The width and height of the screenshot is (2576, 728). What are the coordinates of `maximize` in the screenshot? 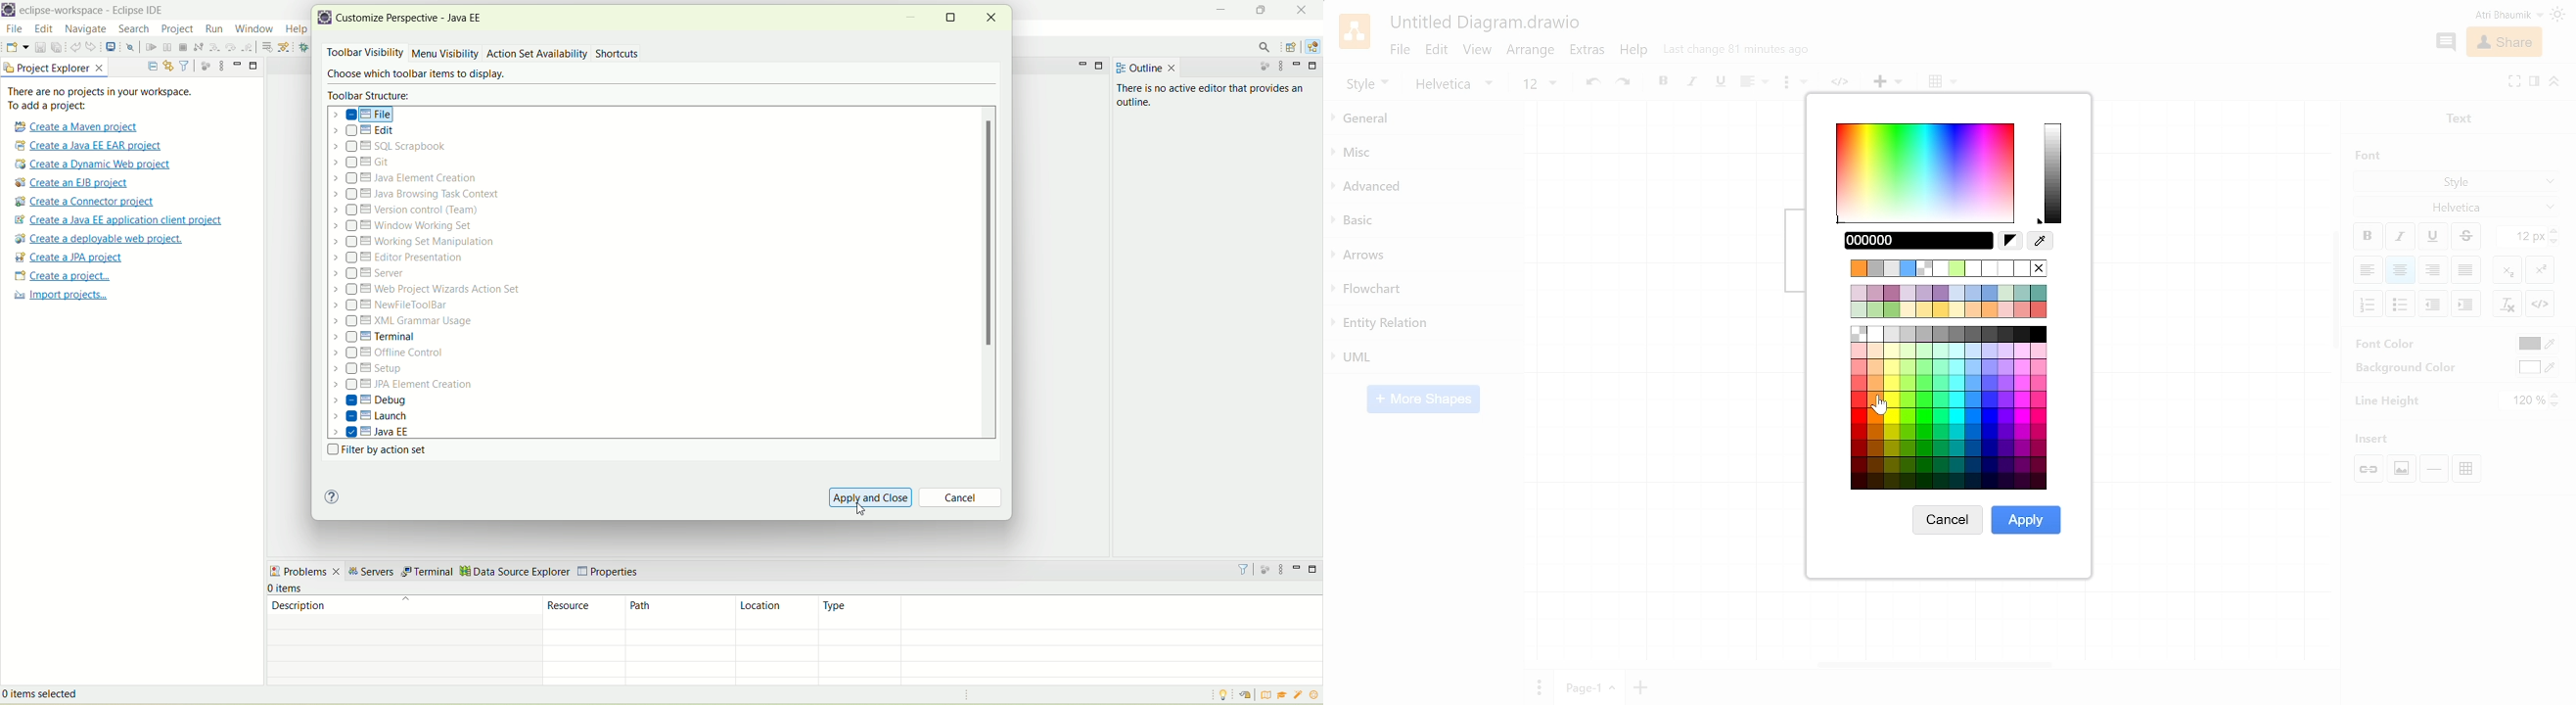 It's located at (1314, 569).